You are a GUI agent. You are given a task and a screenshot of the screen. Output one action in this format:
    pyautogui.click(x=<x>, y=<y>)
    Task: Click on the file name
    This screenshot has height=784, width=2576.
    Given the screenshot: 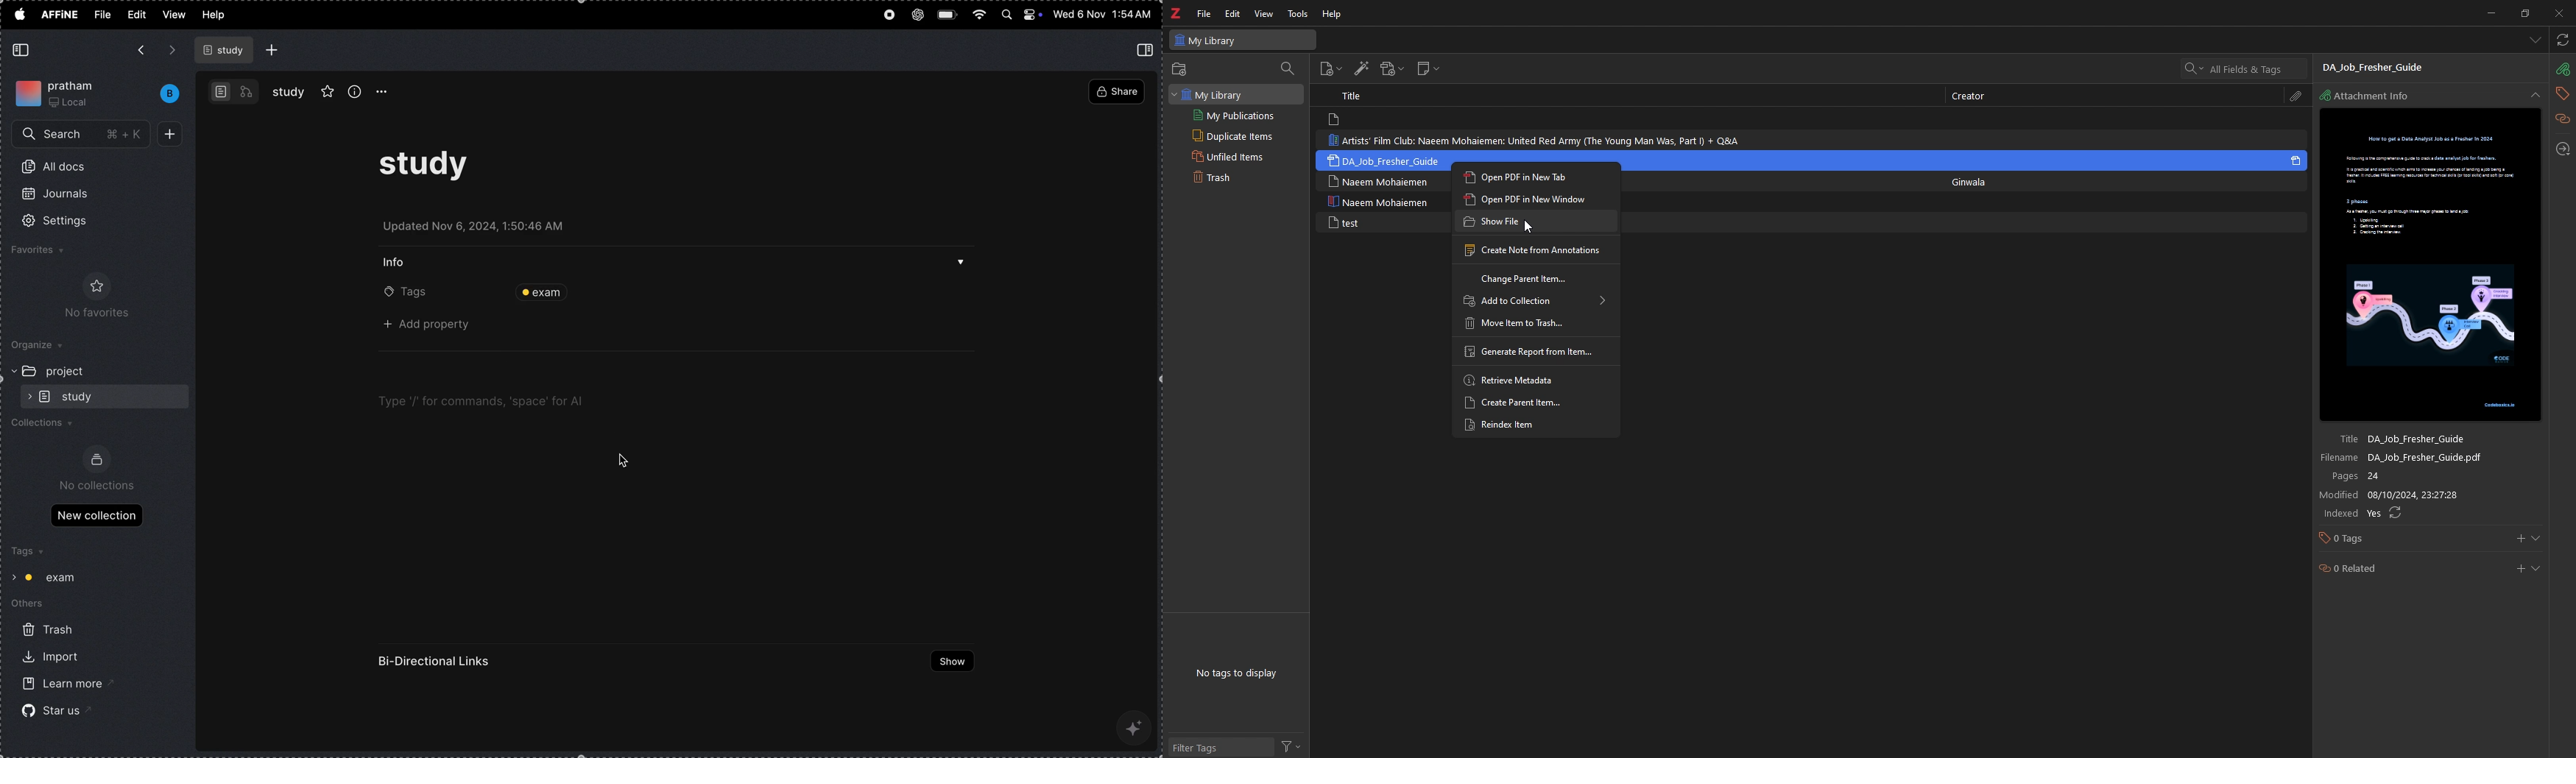 What is the action you would take?
    pyautogui.click(x=2388, y=67)
    